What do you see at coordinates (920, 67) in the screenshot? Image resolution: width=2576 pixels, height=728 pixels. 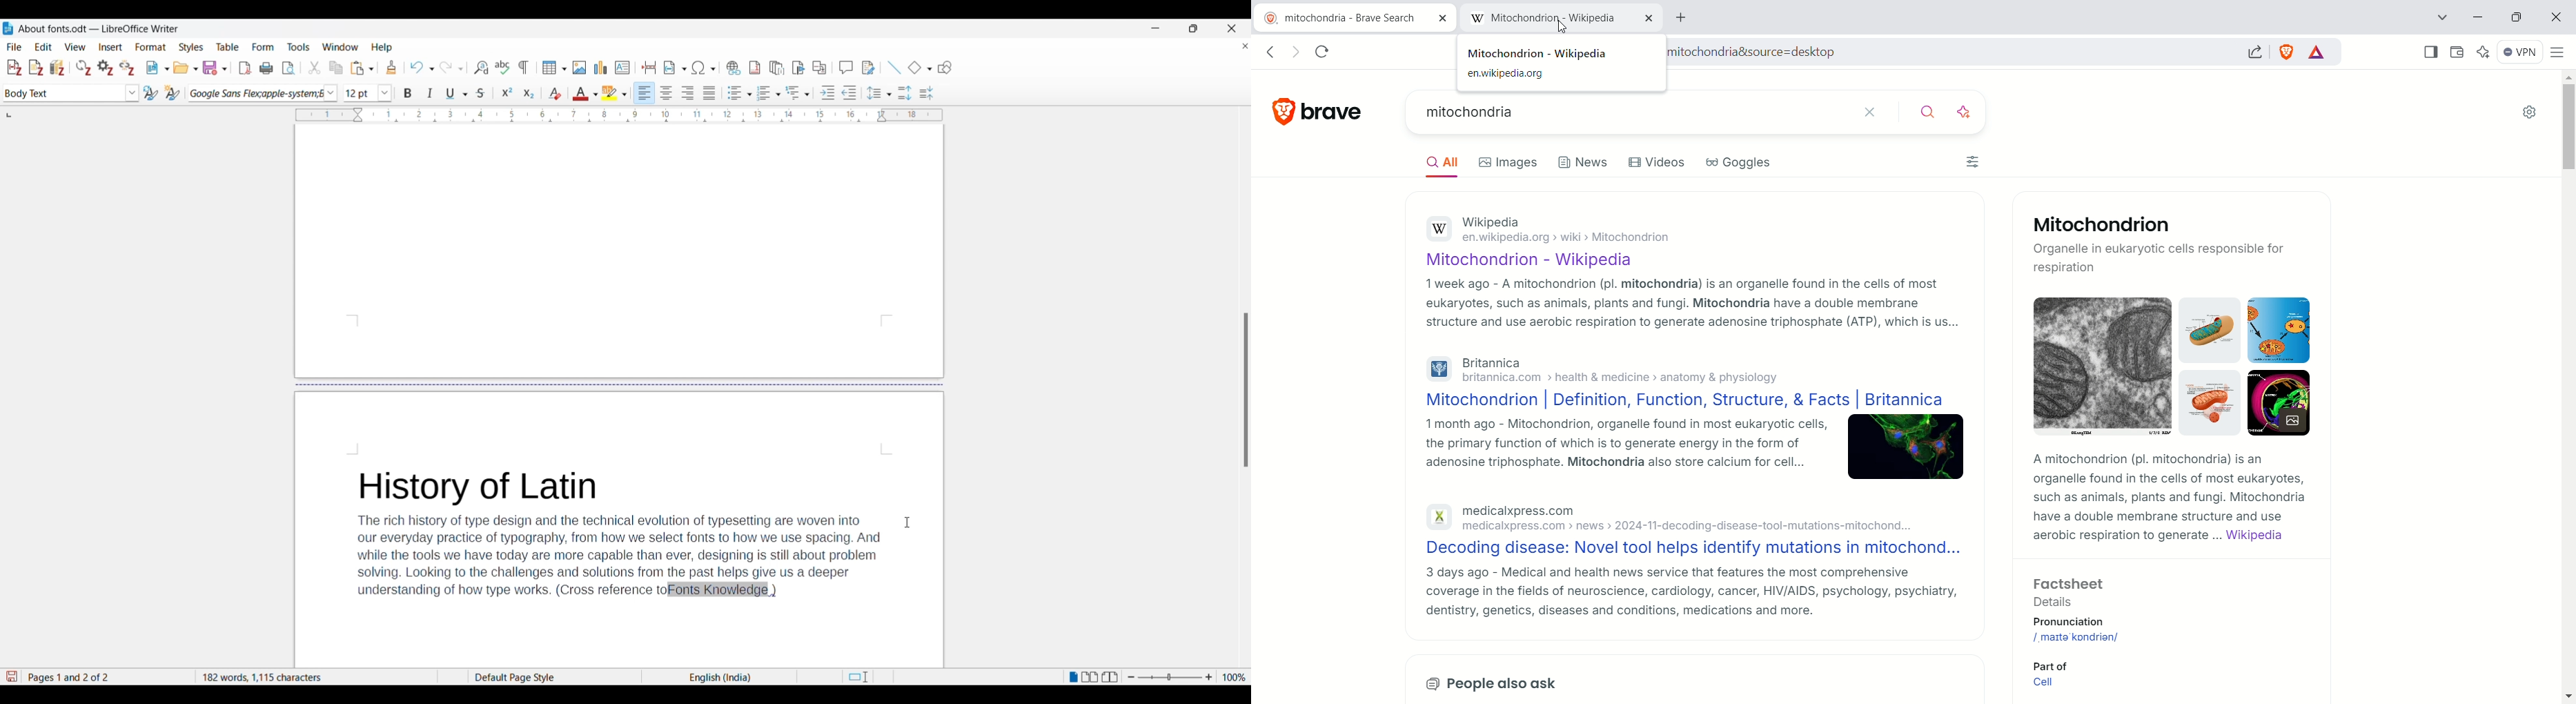 I see `Current basic shape and other basic shape options` at bounding box center [920, 67].